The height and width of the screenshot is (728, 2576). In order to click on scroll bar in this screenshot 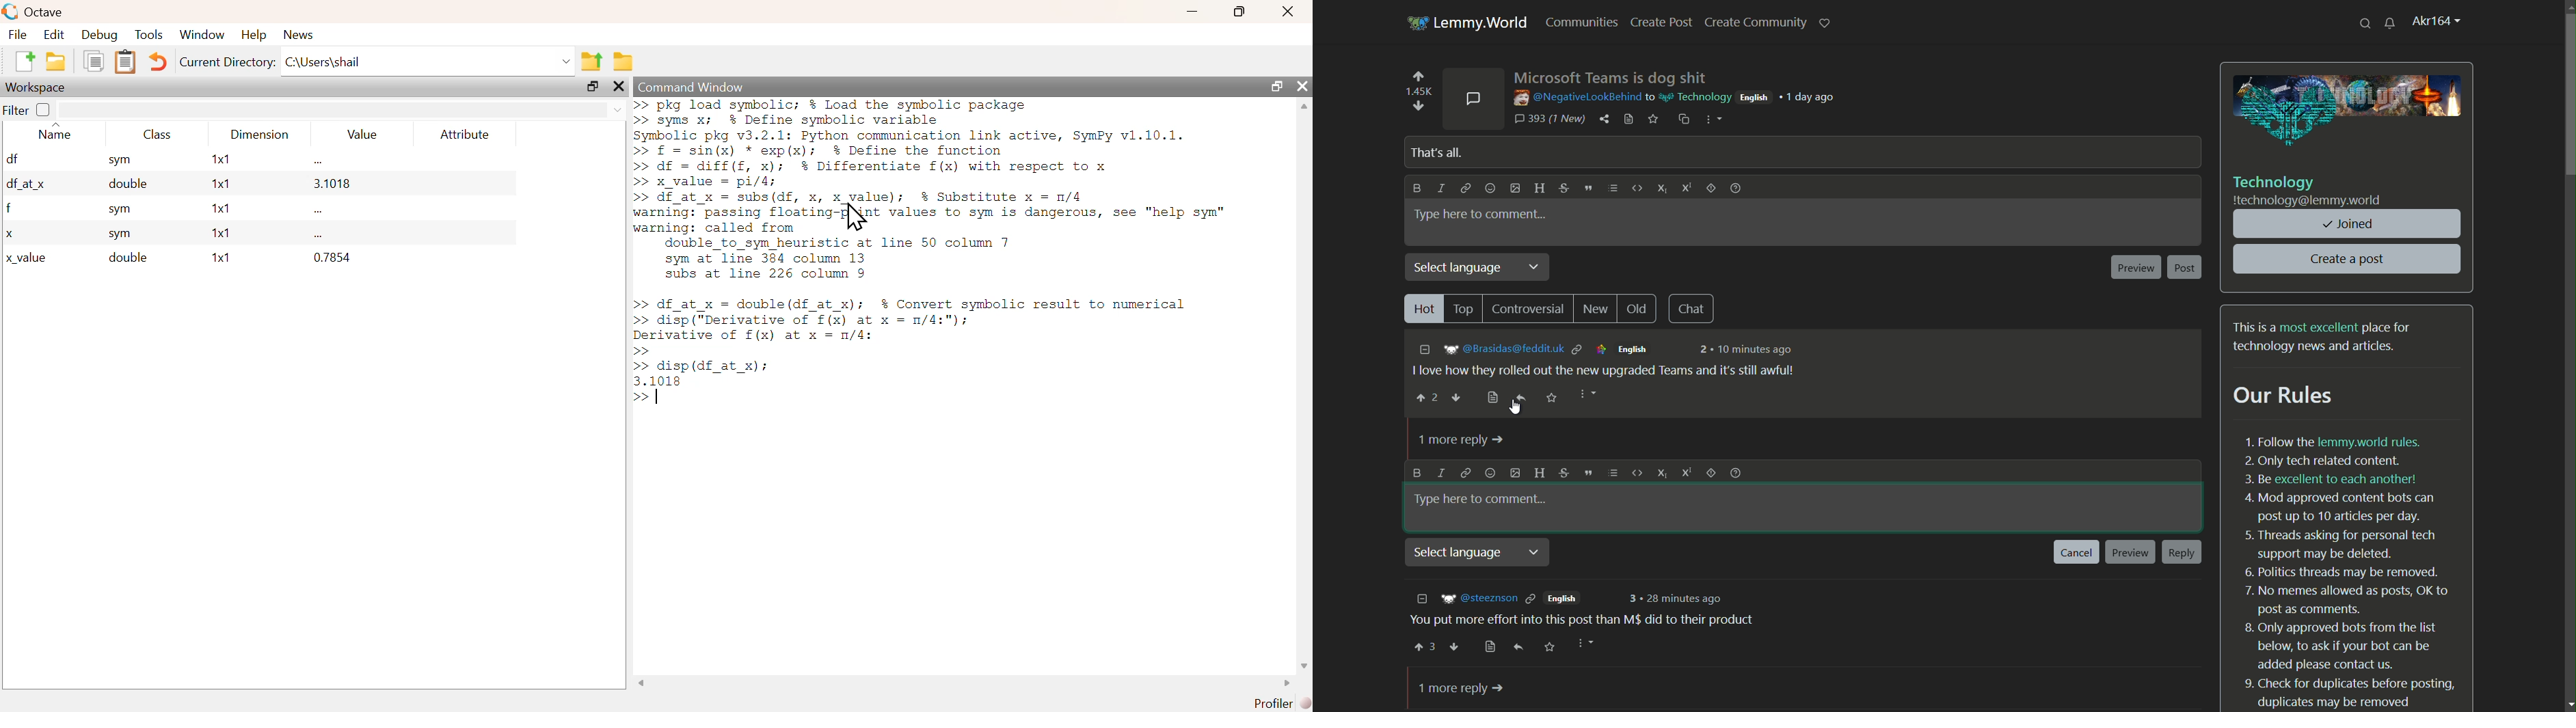, I will do `click(2570, 108)`.